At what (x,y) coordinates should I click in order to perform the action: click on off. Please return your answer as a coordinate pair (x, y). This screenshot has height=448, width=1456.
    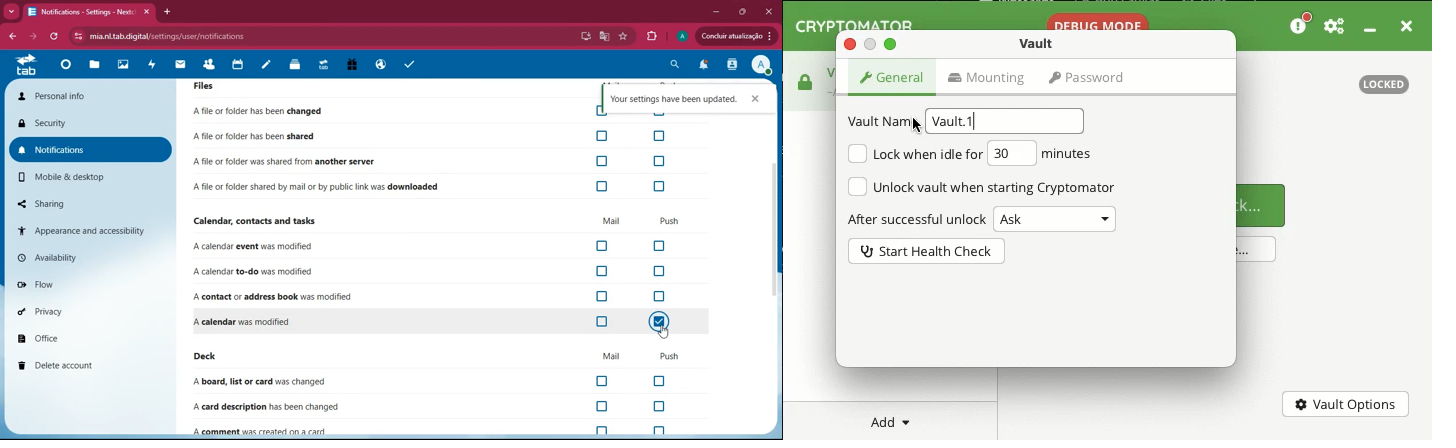
    Looking at the image, I should click on (604, 298).